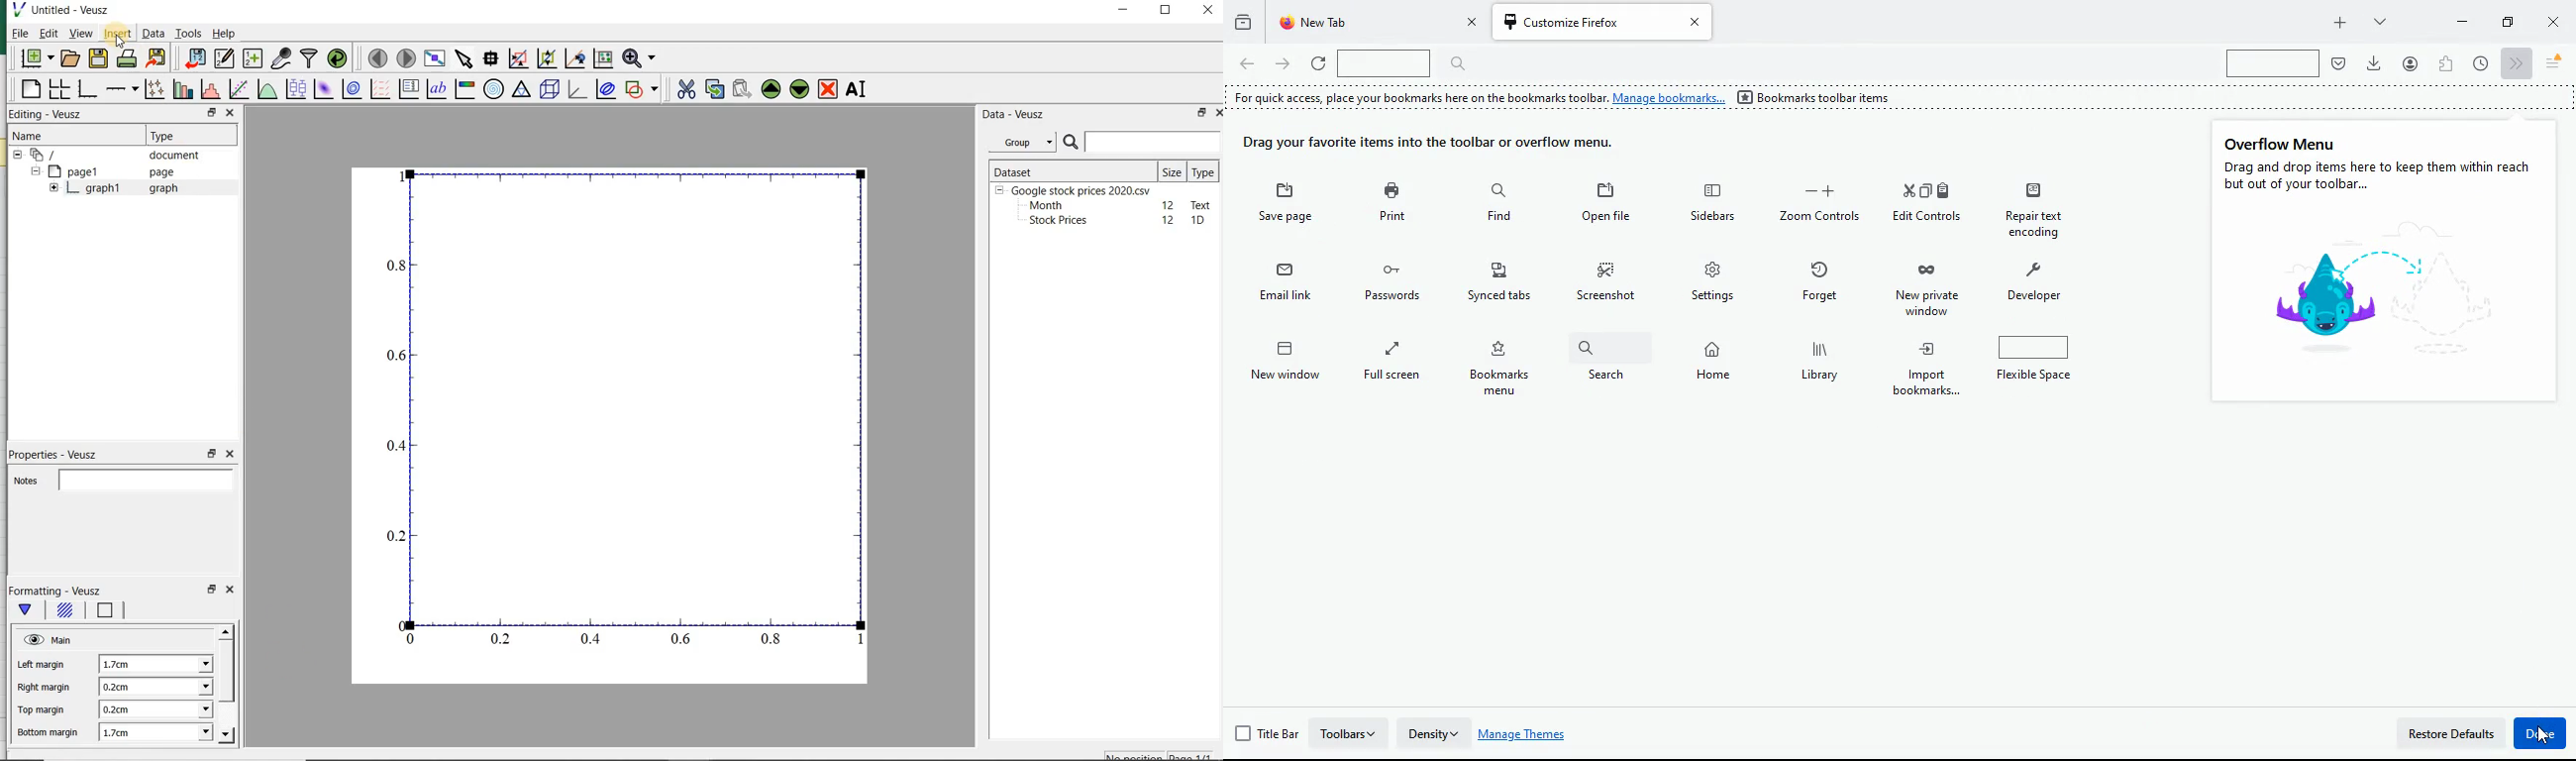 The image size is (2576, 784). Describe the element at coordinates (2555, 25) in the screenshot. I see `close` at that location.